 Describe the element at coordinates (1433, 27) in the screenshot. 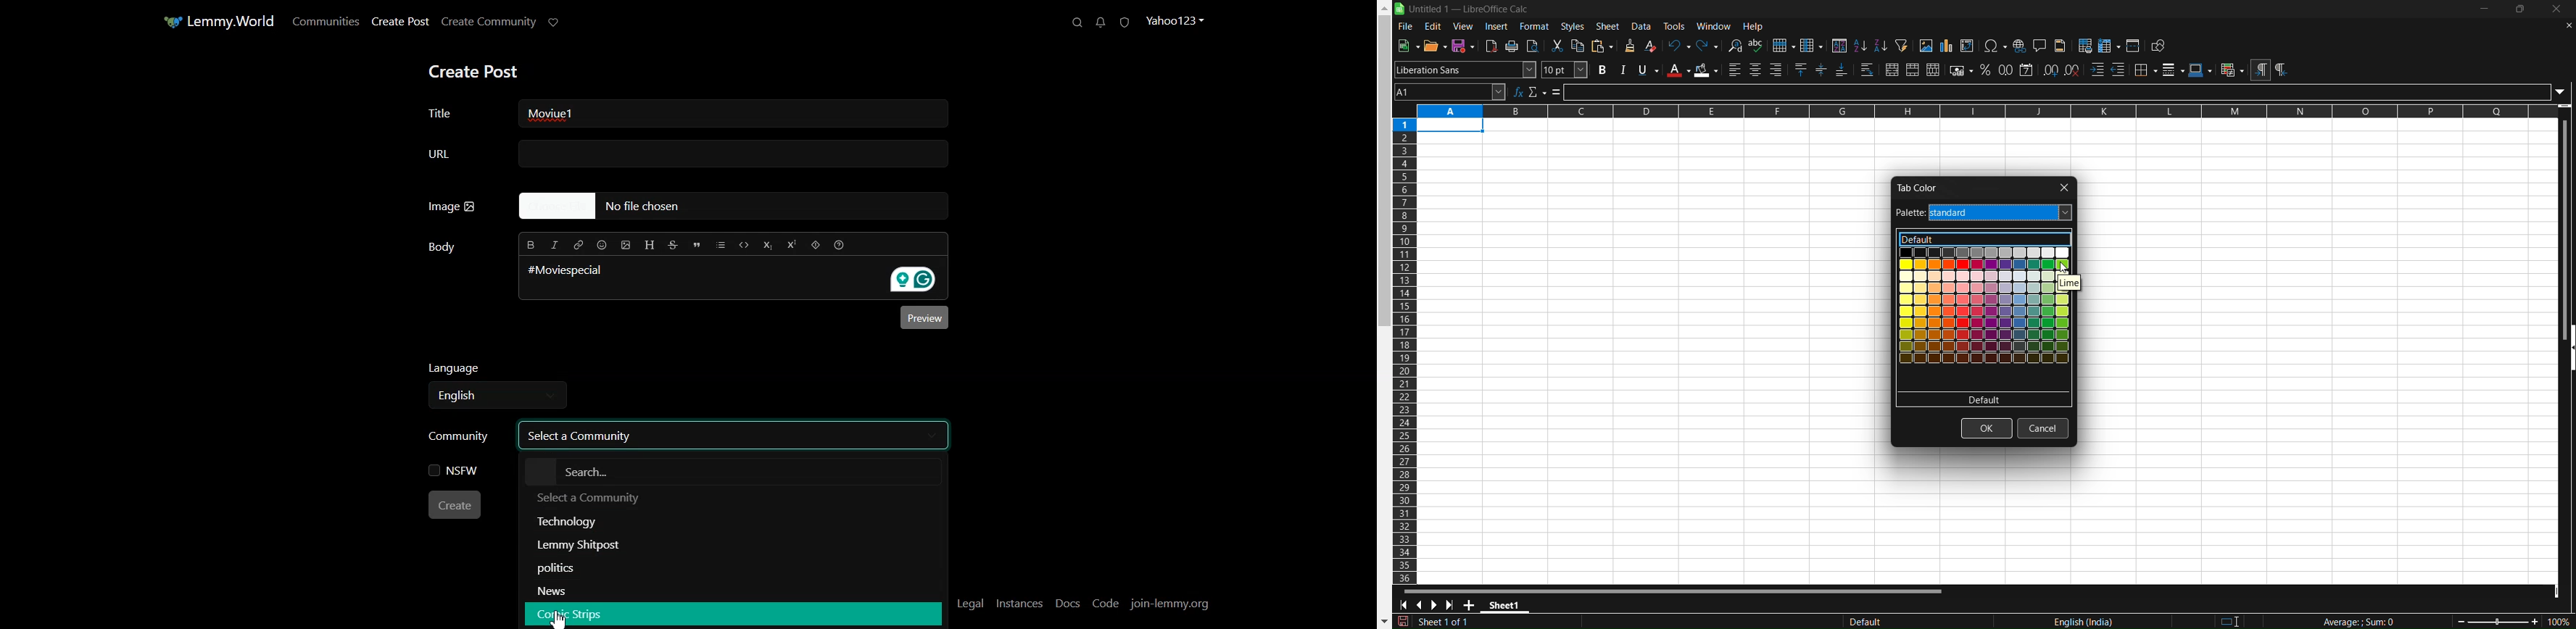

I see `edit` at that location.